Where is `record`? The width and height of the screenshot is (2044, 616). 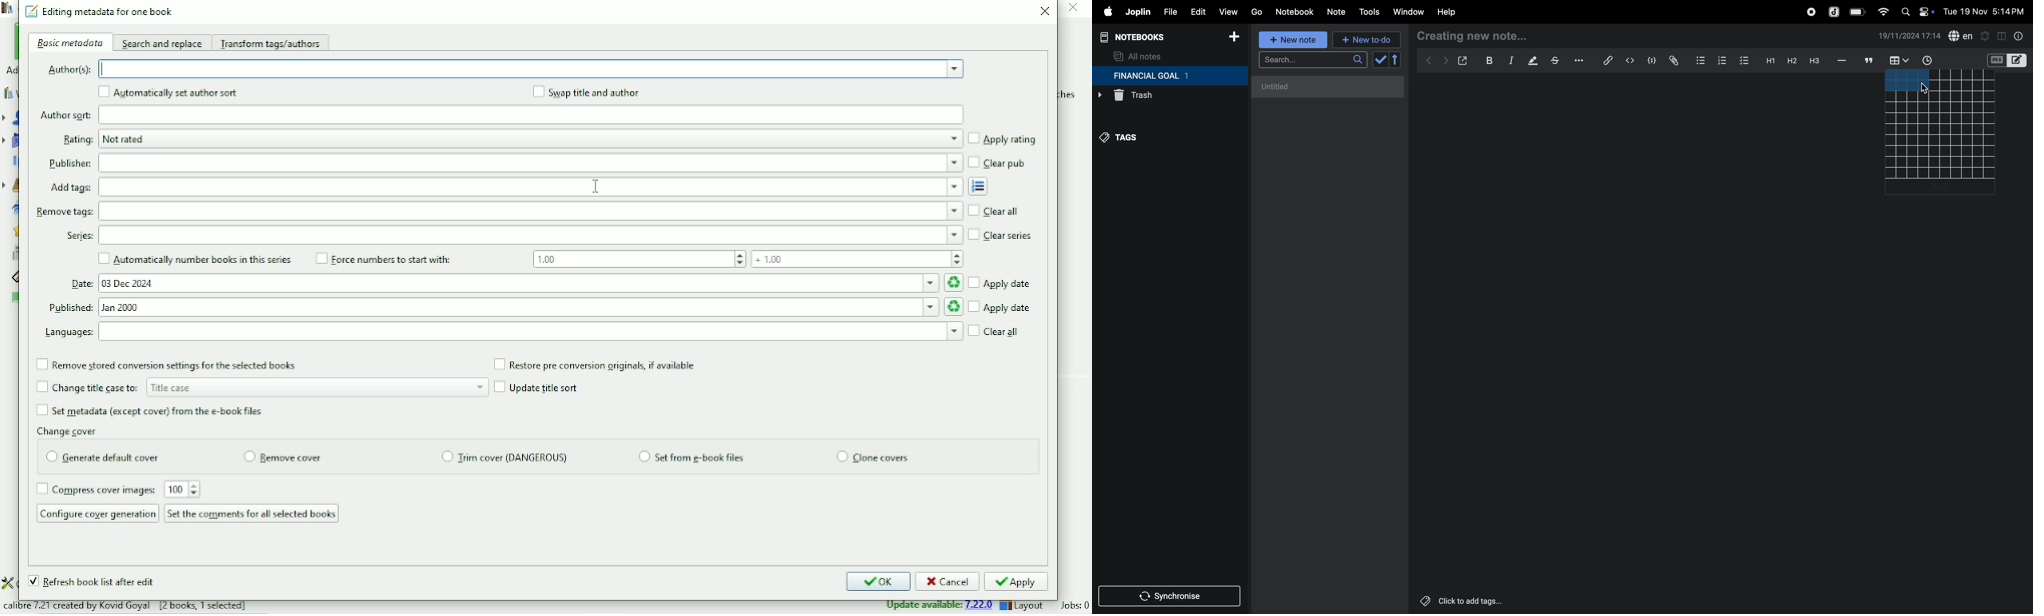 record is located at coordinates (1811, 12).